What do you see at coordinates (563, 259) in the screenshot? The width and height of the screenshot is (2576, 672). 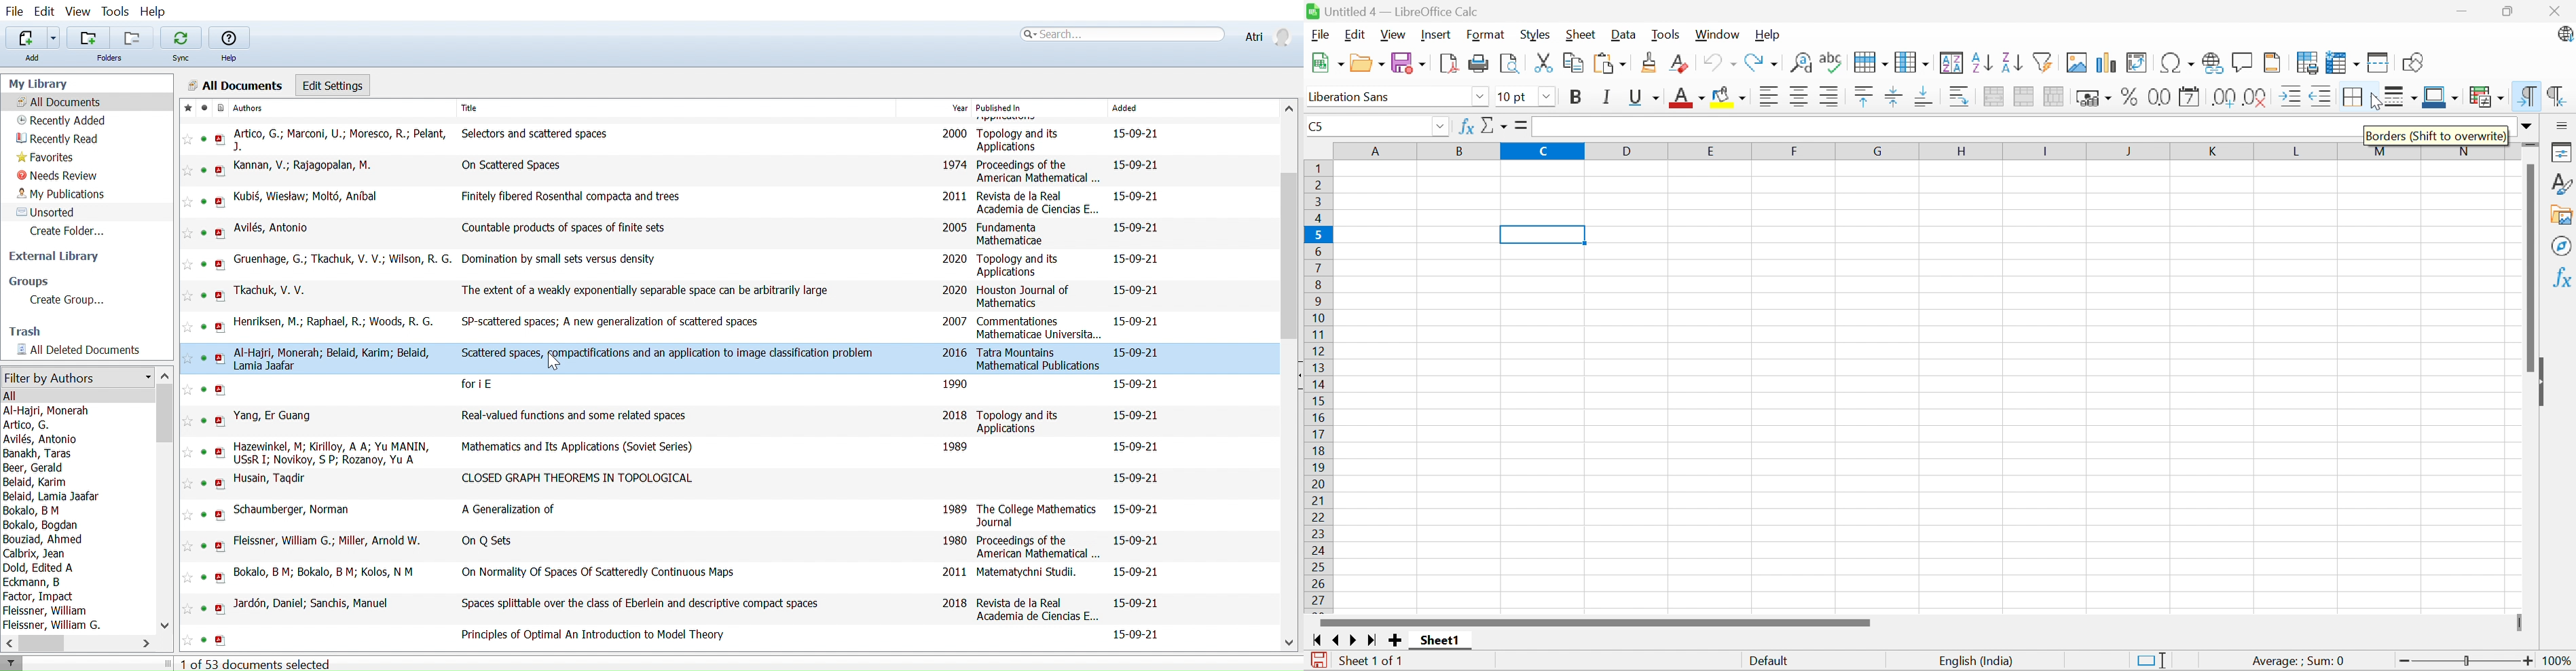 I see `~ Domination by small sets versus density` at bounding box center [563, 259].